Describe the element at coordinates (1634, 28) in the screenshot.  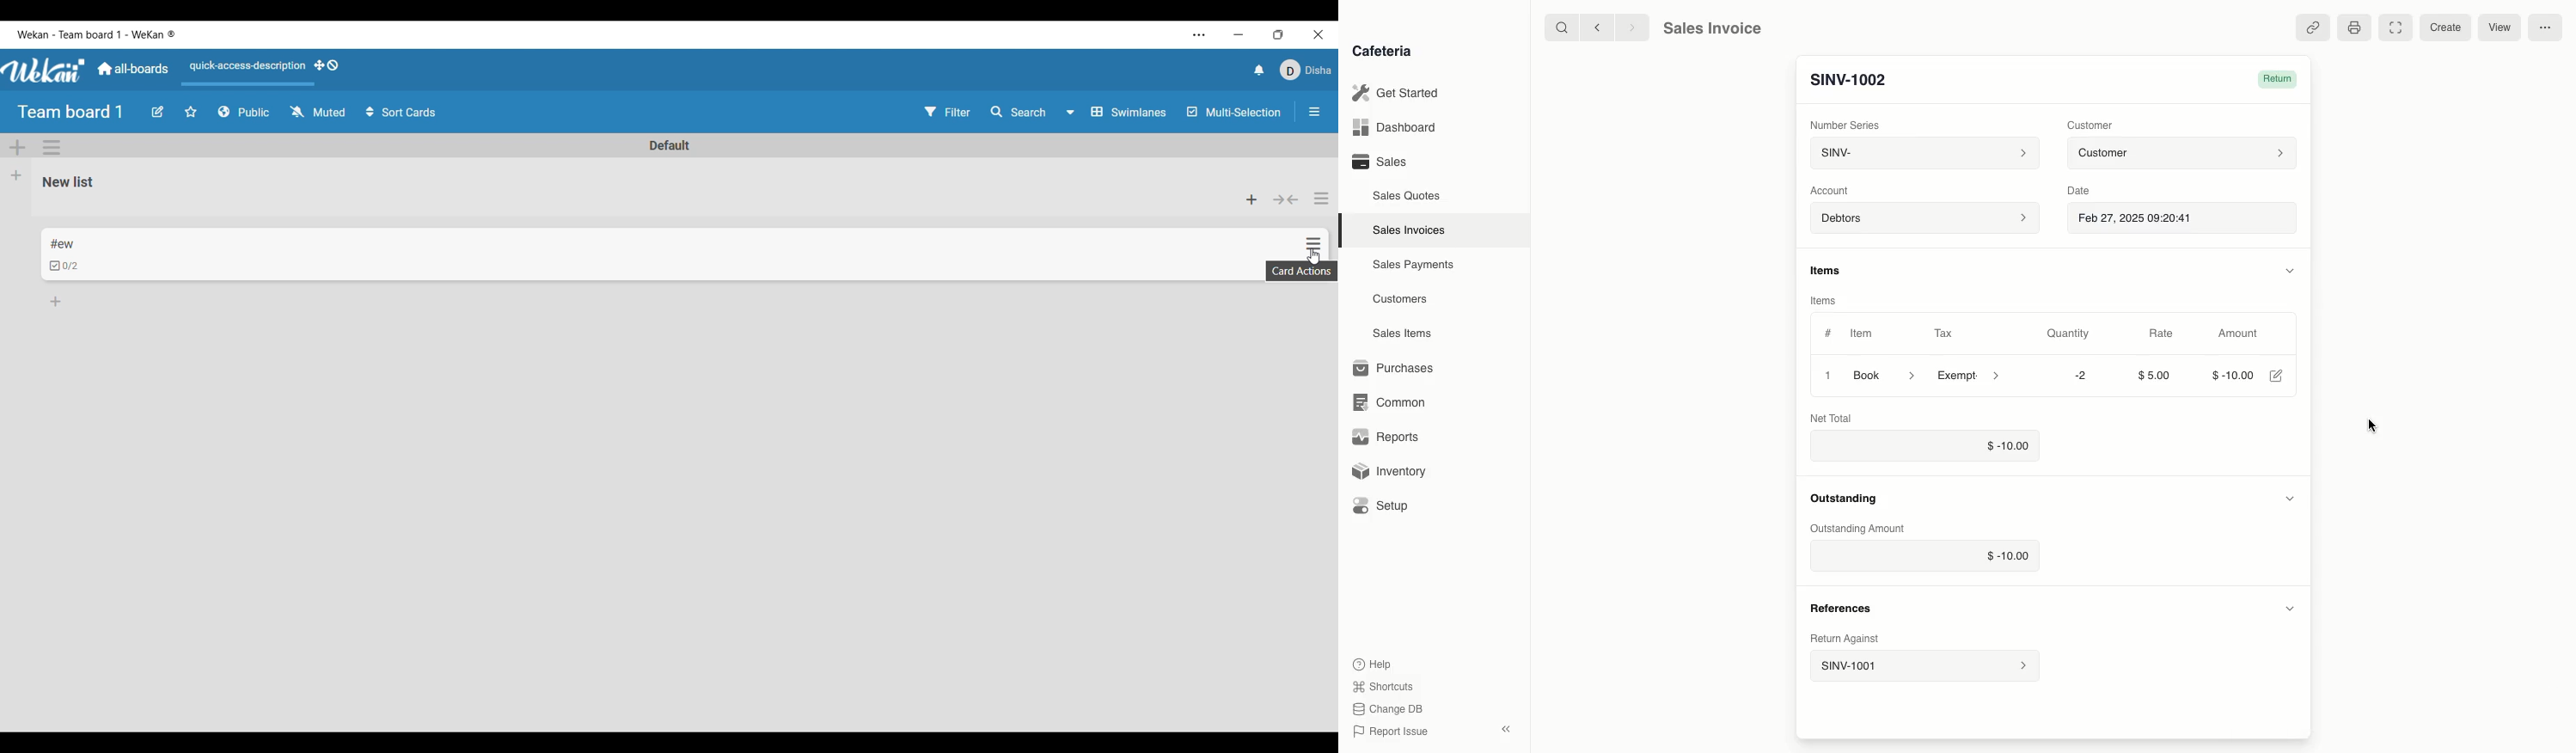
I see `forward` at that location.